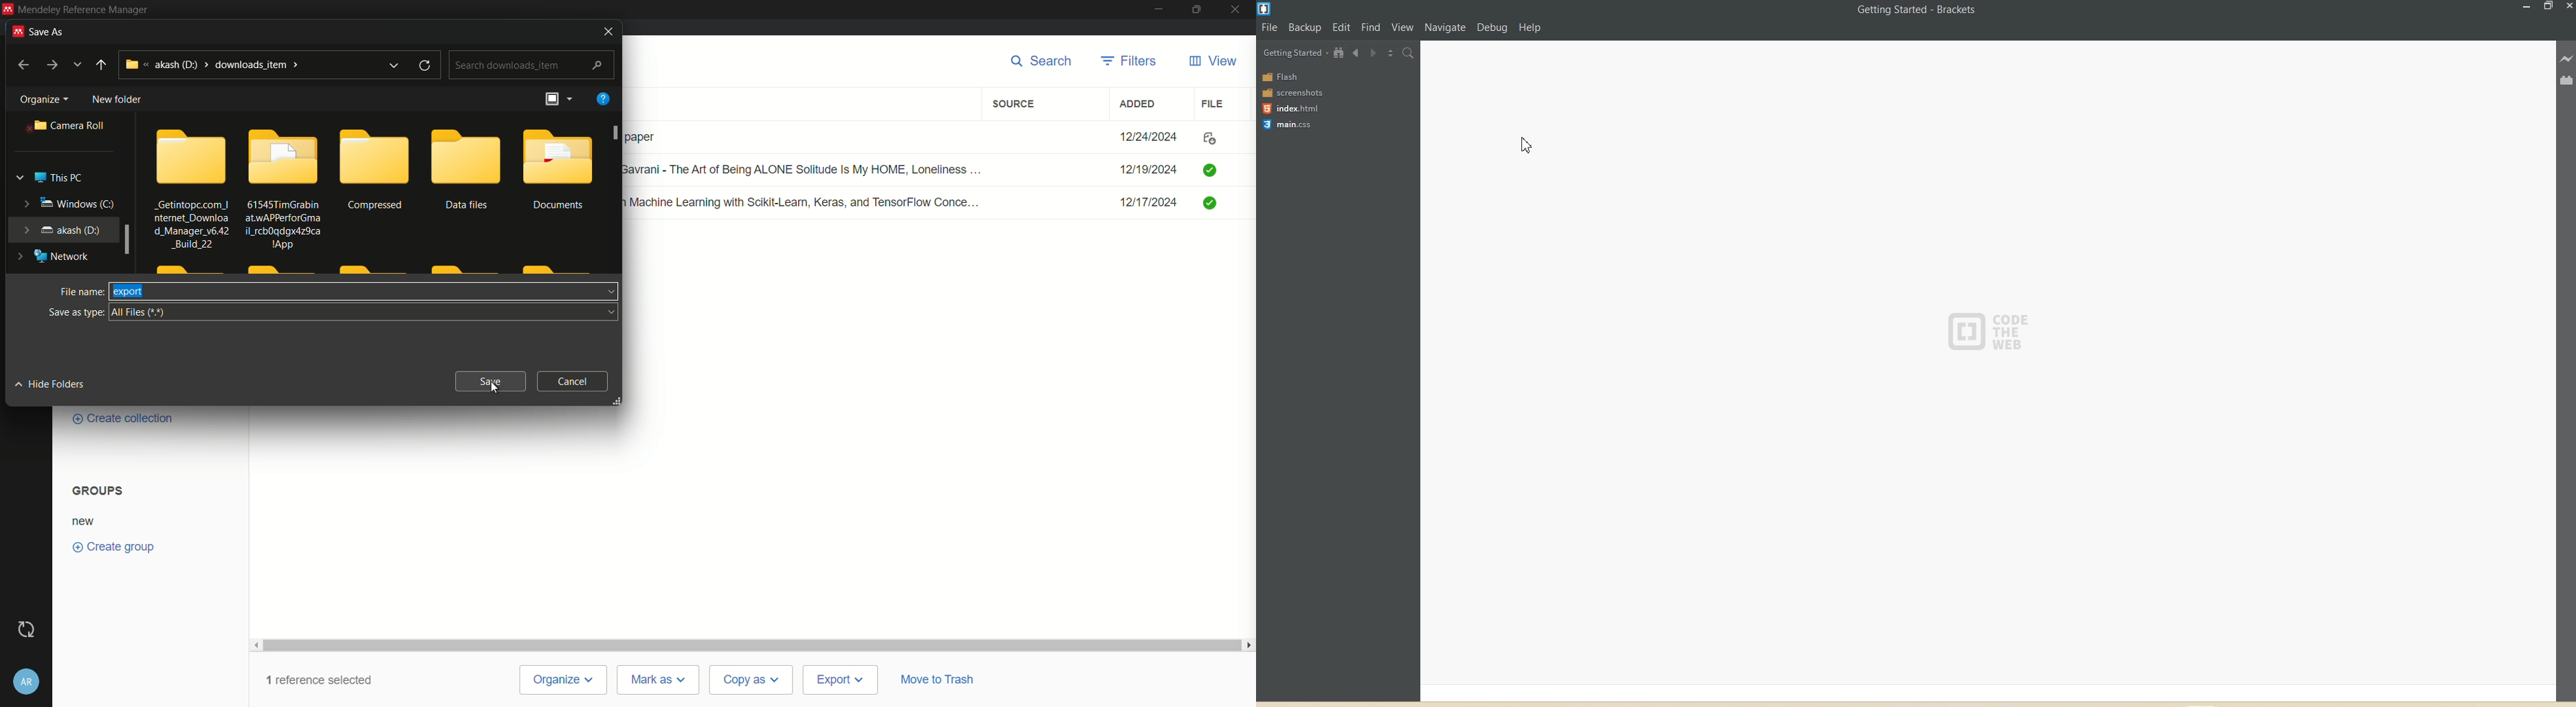 This screenshot has width=2576, height=728. I want to click on Find, so click(1372, 25).